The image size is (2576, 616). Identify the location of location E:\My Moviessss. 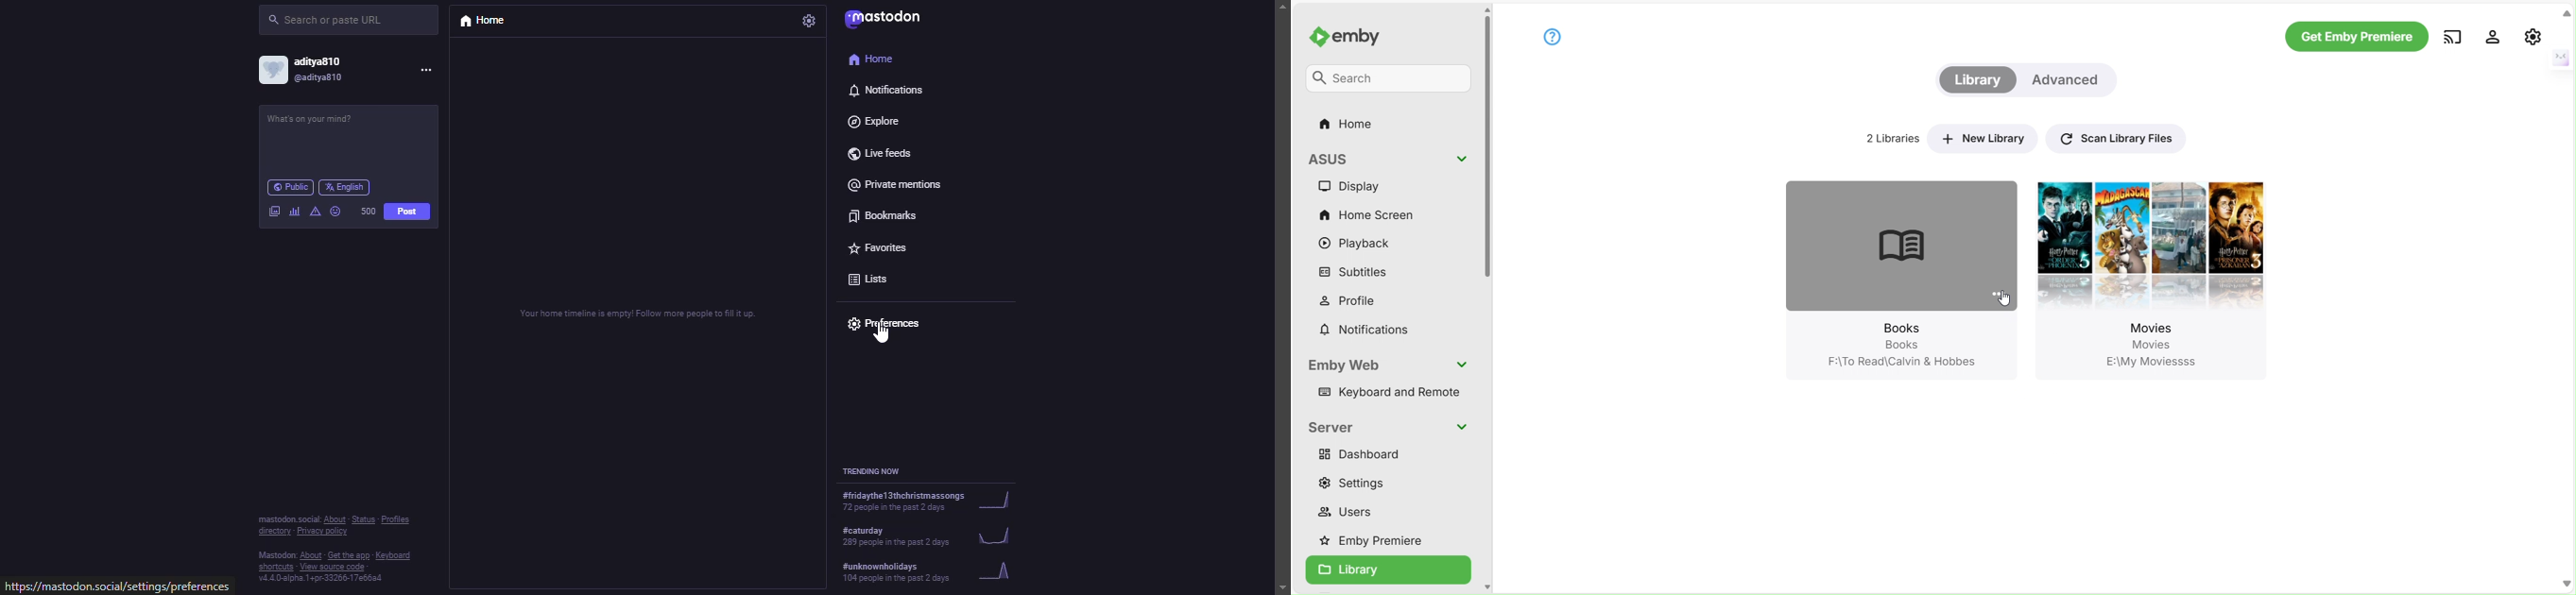
(2156, 362).